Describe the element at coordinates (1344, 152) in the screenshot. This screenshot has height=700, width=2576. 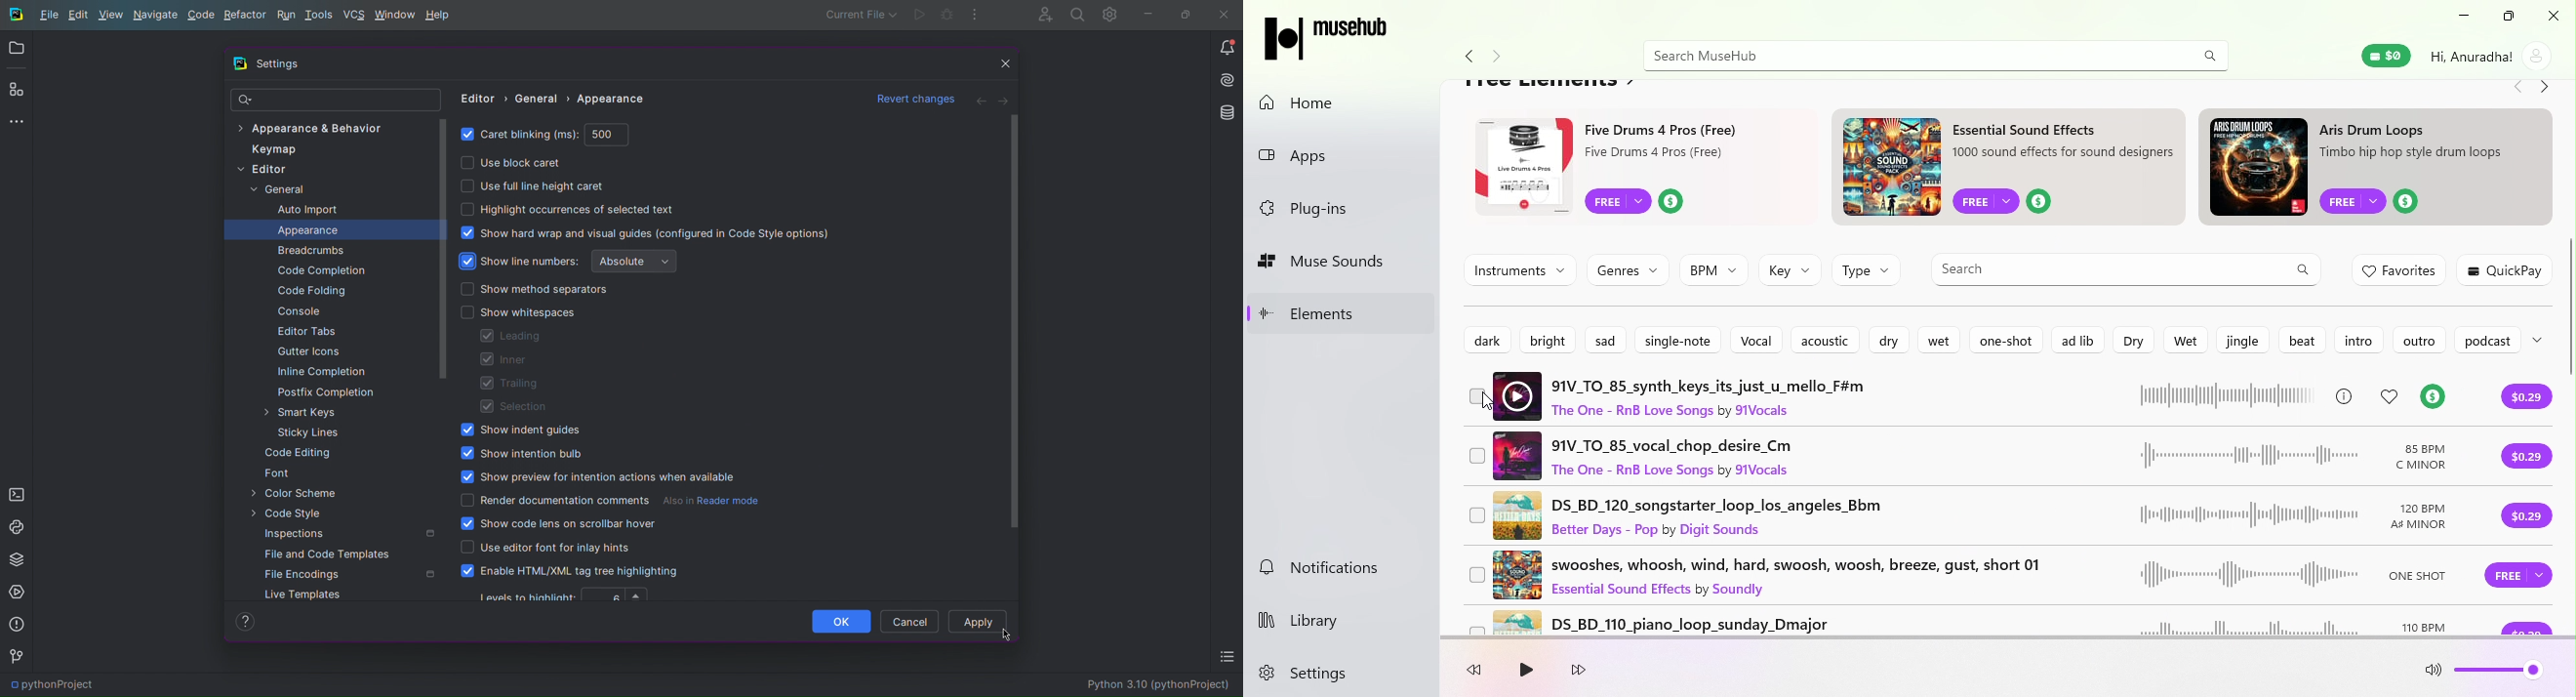
I see `Apps` at that location.